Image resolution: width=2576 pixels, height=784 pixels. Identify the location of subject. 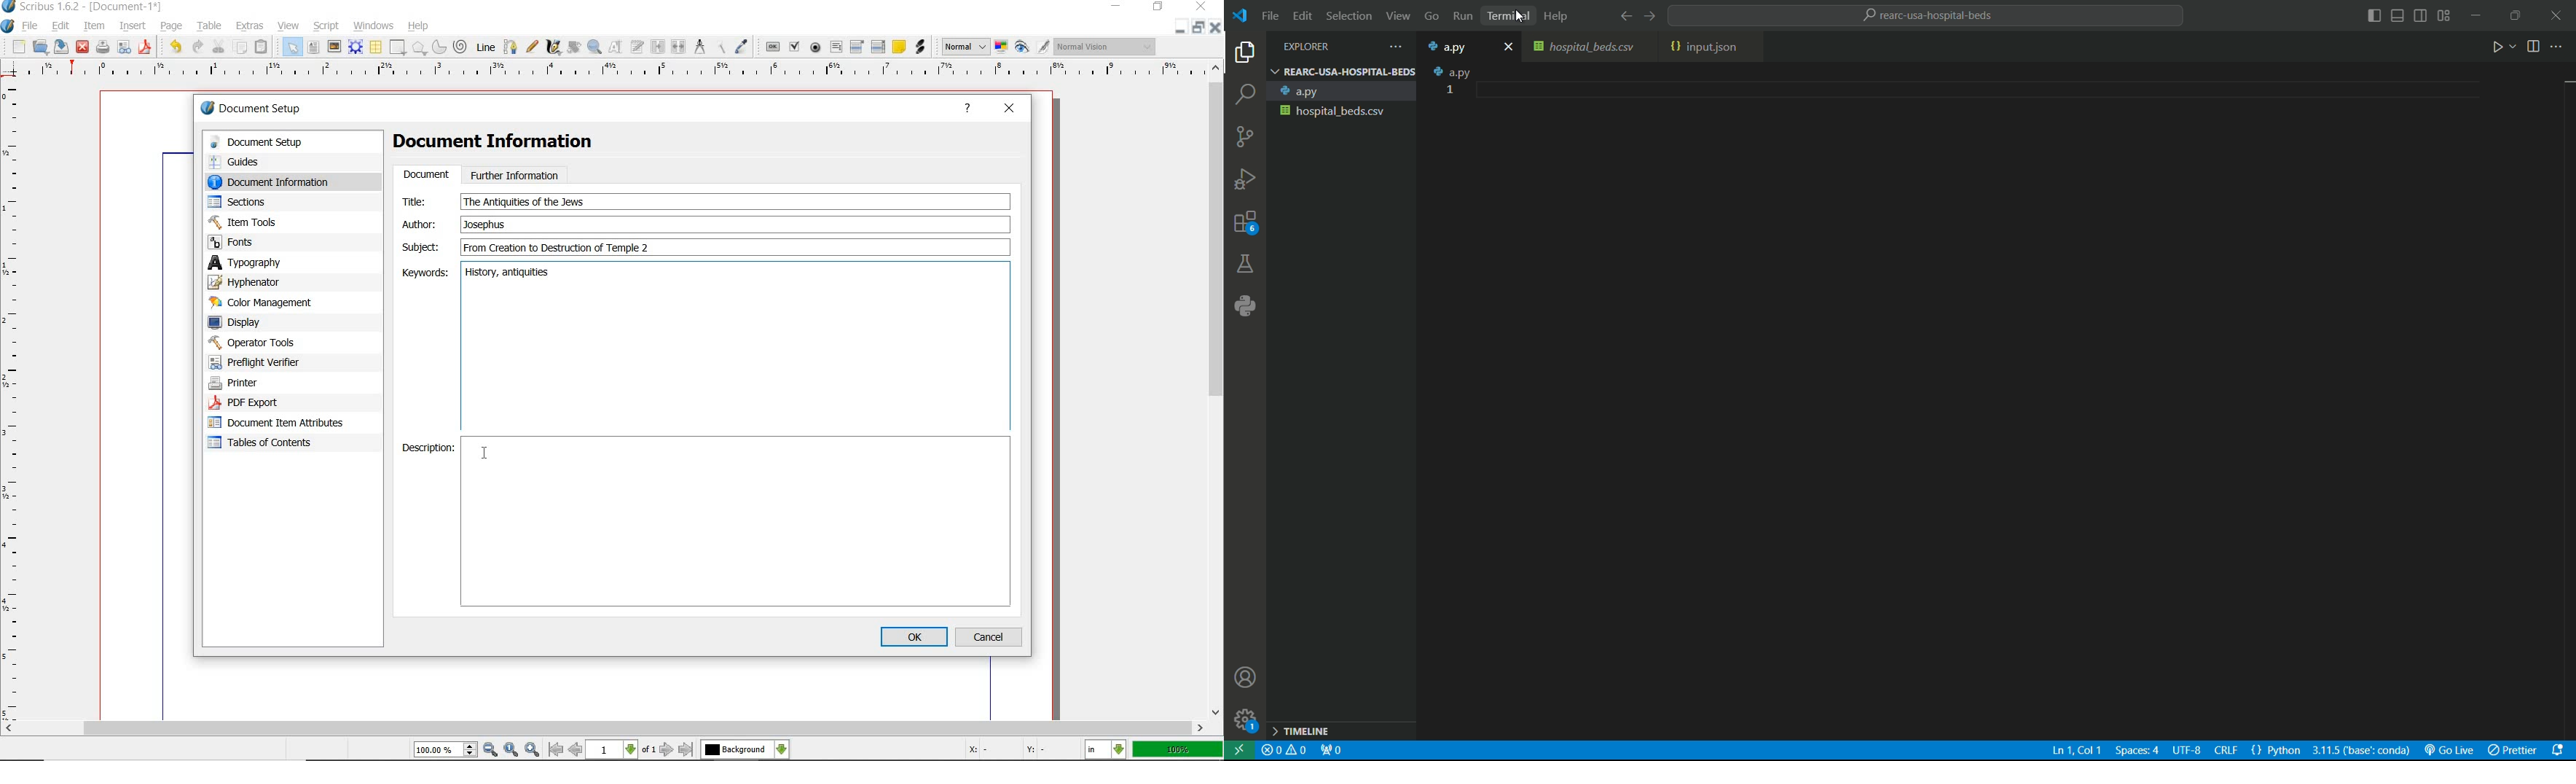
(733, 247).